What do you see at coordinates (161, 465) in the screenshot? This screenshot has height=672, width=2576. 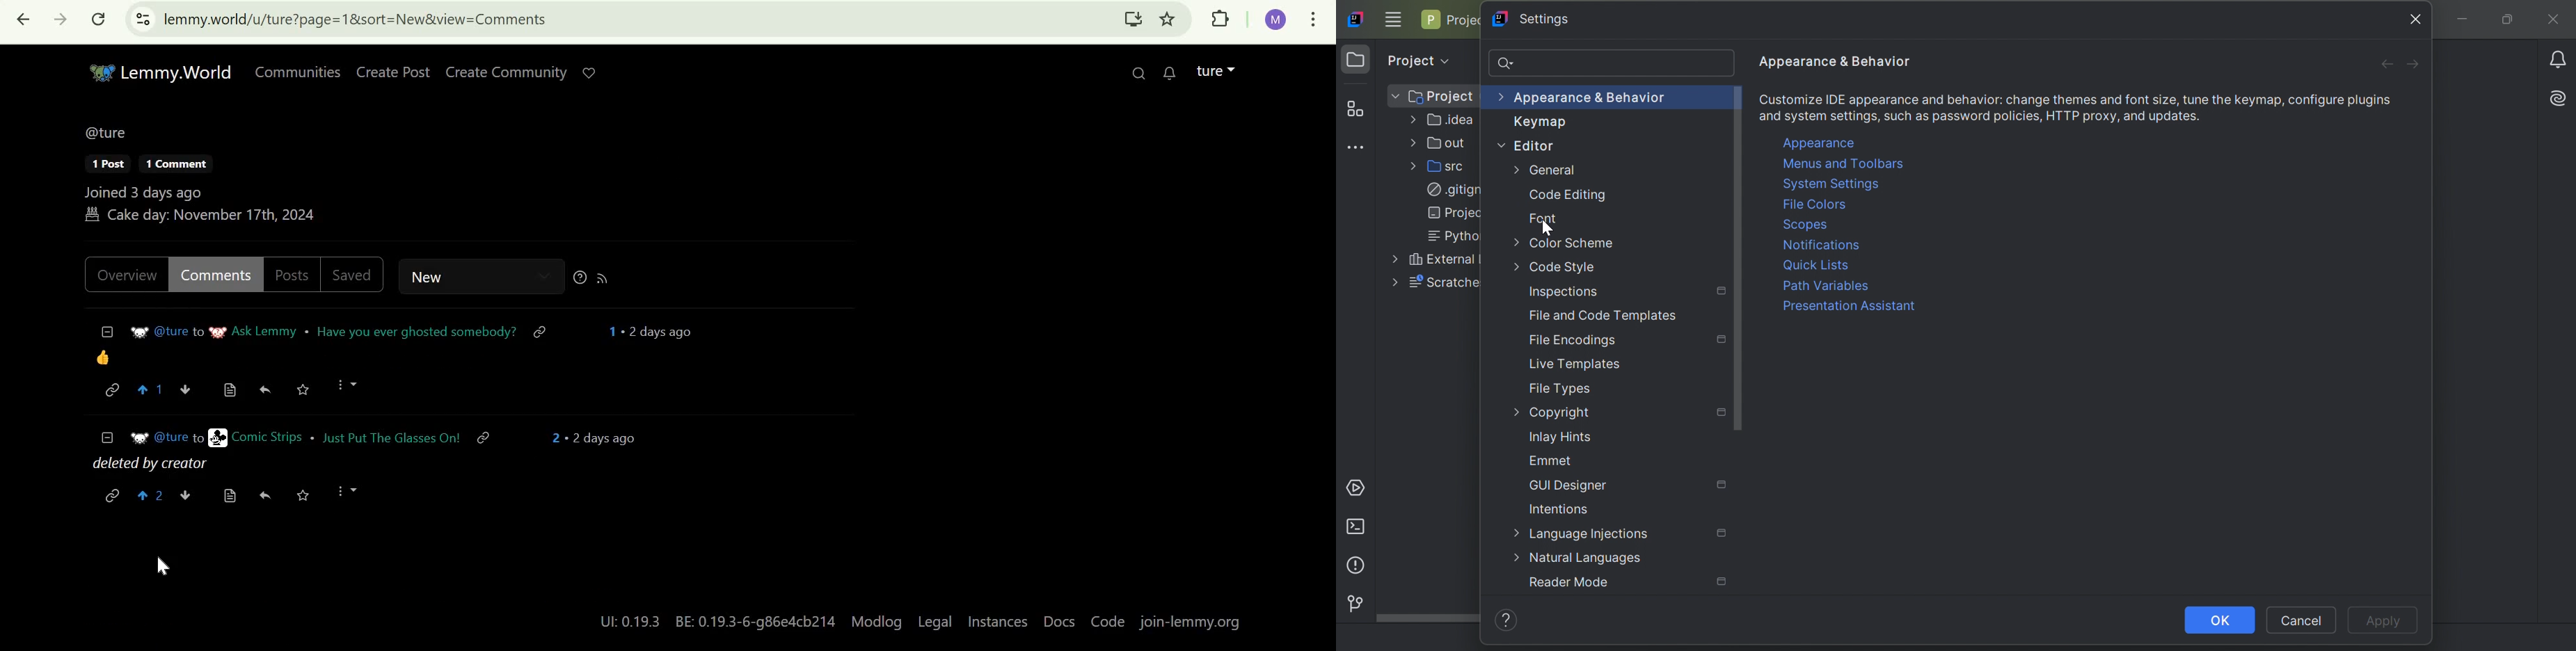 I see `deleted by creator` at bounding box center [161, 465].